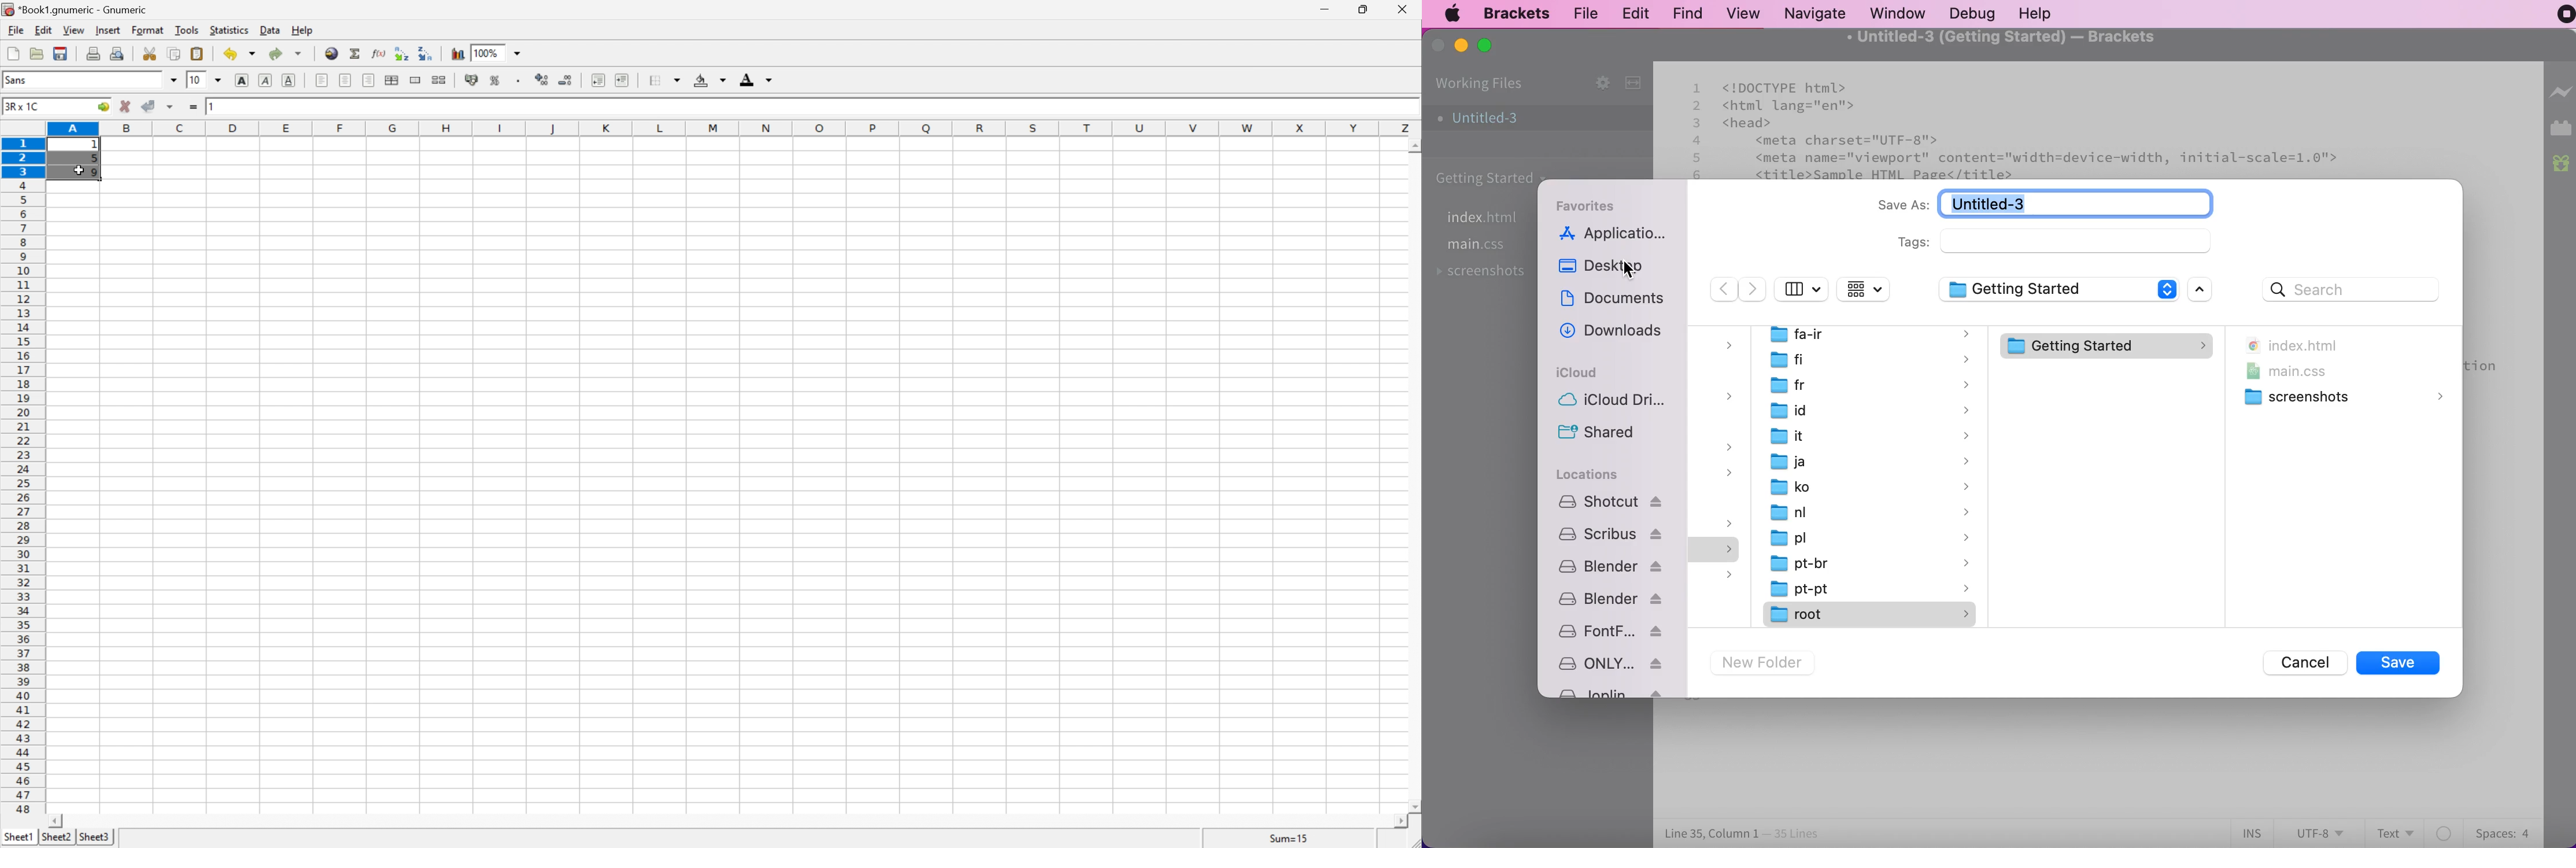 The height and width of the screenshot is (868, 2576). I want to click on icloud drive, so click(1609, 403).